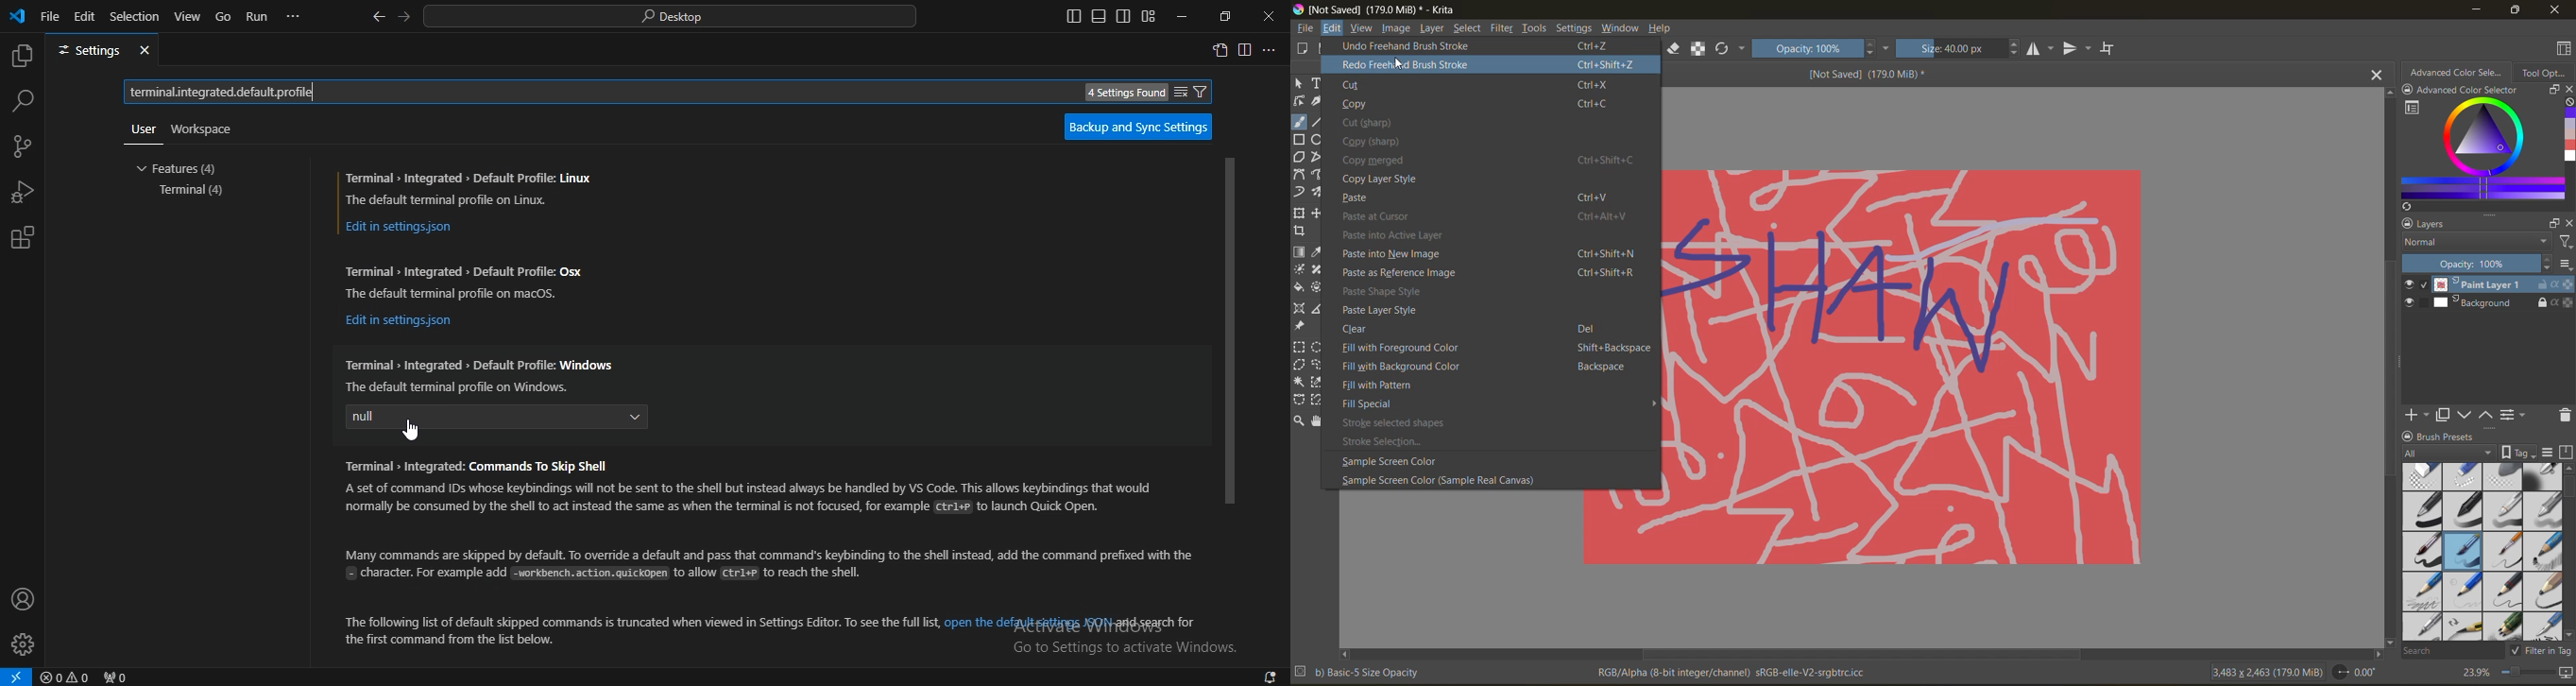 Image resolution: width=2576 pixels, height=700 pixels. Describe the element at coordinates (1319, 400) in the screenshot. I see `magnetic curve selection tool` at that location.